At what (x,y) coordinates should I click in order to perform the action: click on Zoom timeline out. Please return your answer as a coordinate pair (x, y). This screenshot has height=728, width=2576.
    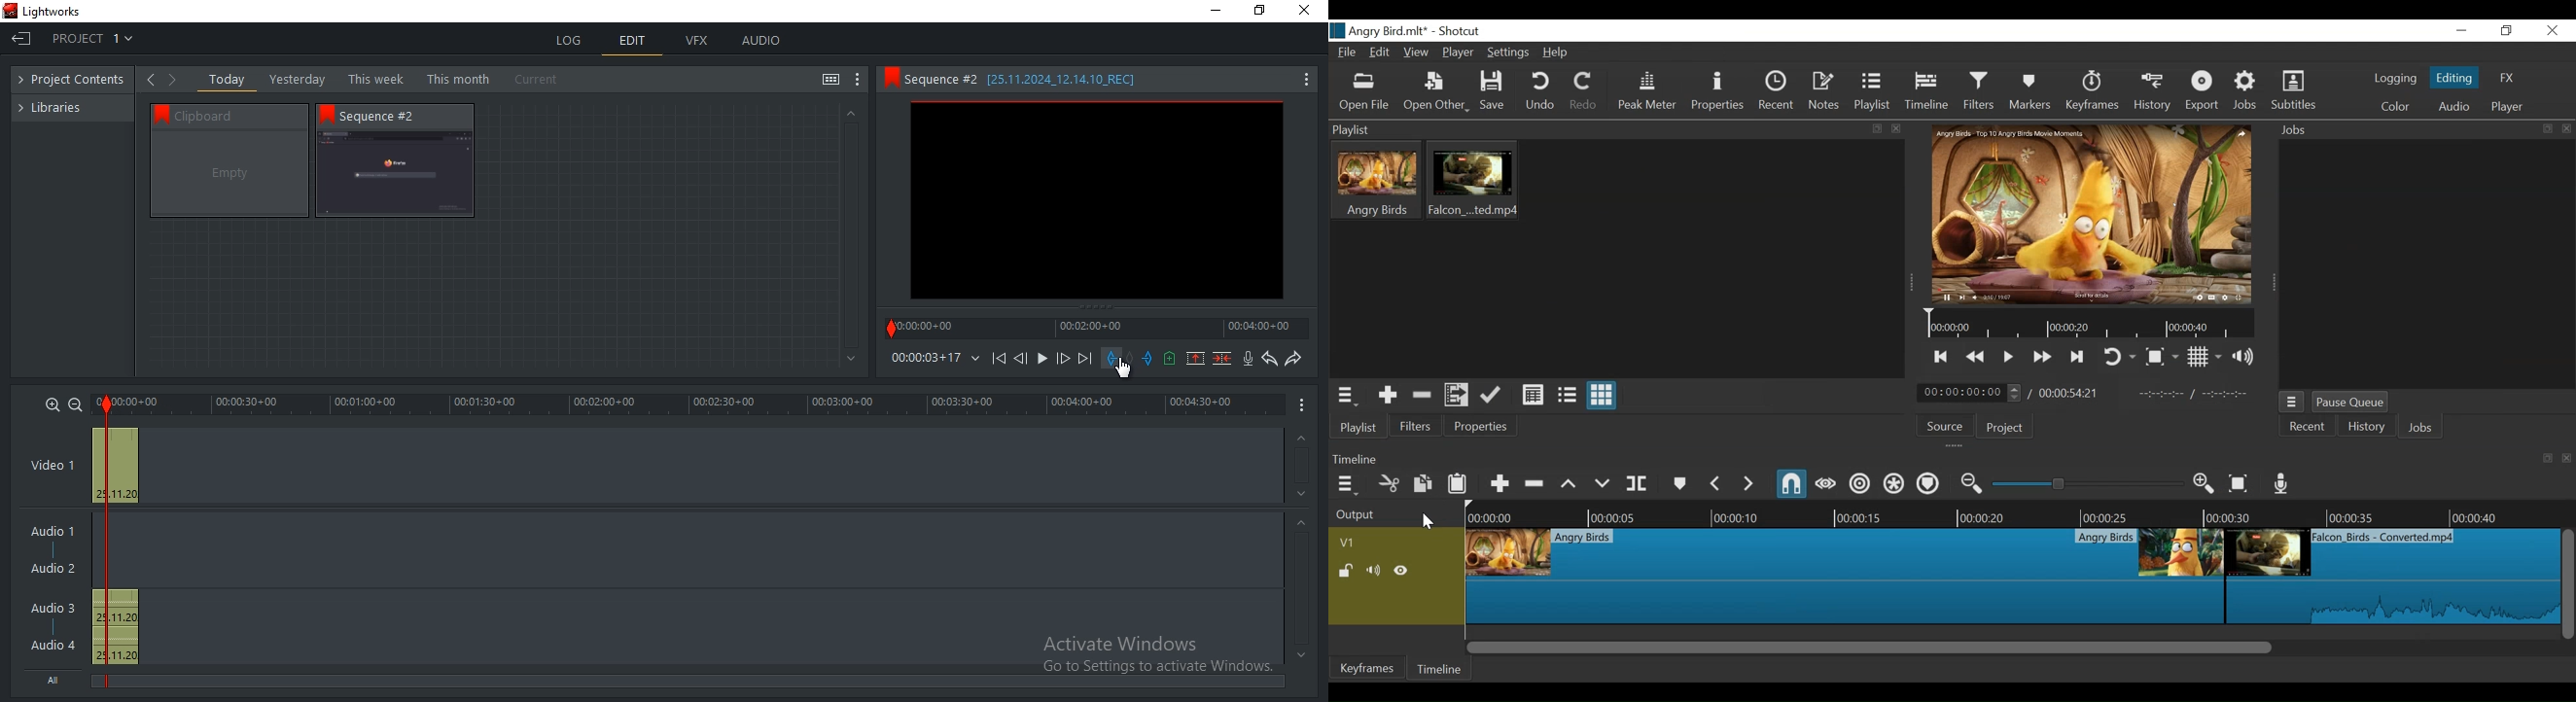
    Looking at the image, I should click on (1971, 484).